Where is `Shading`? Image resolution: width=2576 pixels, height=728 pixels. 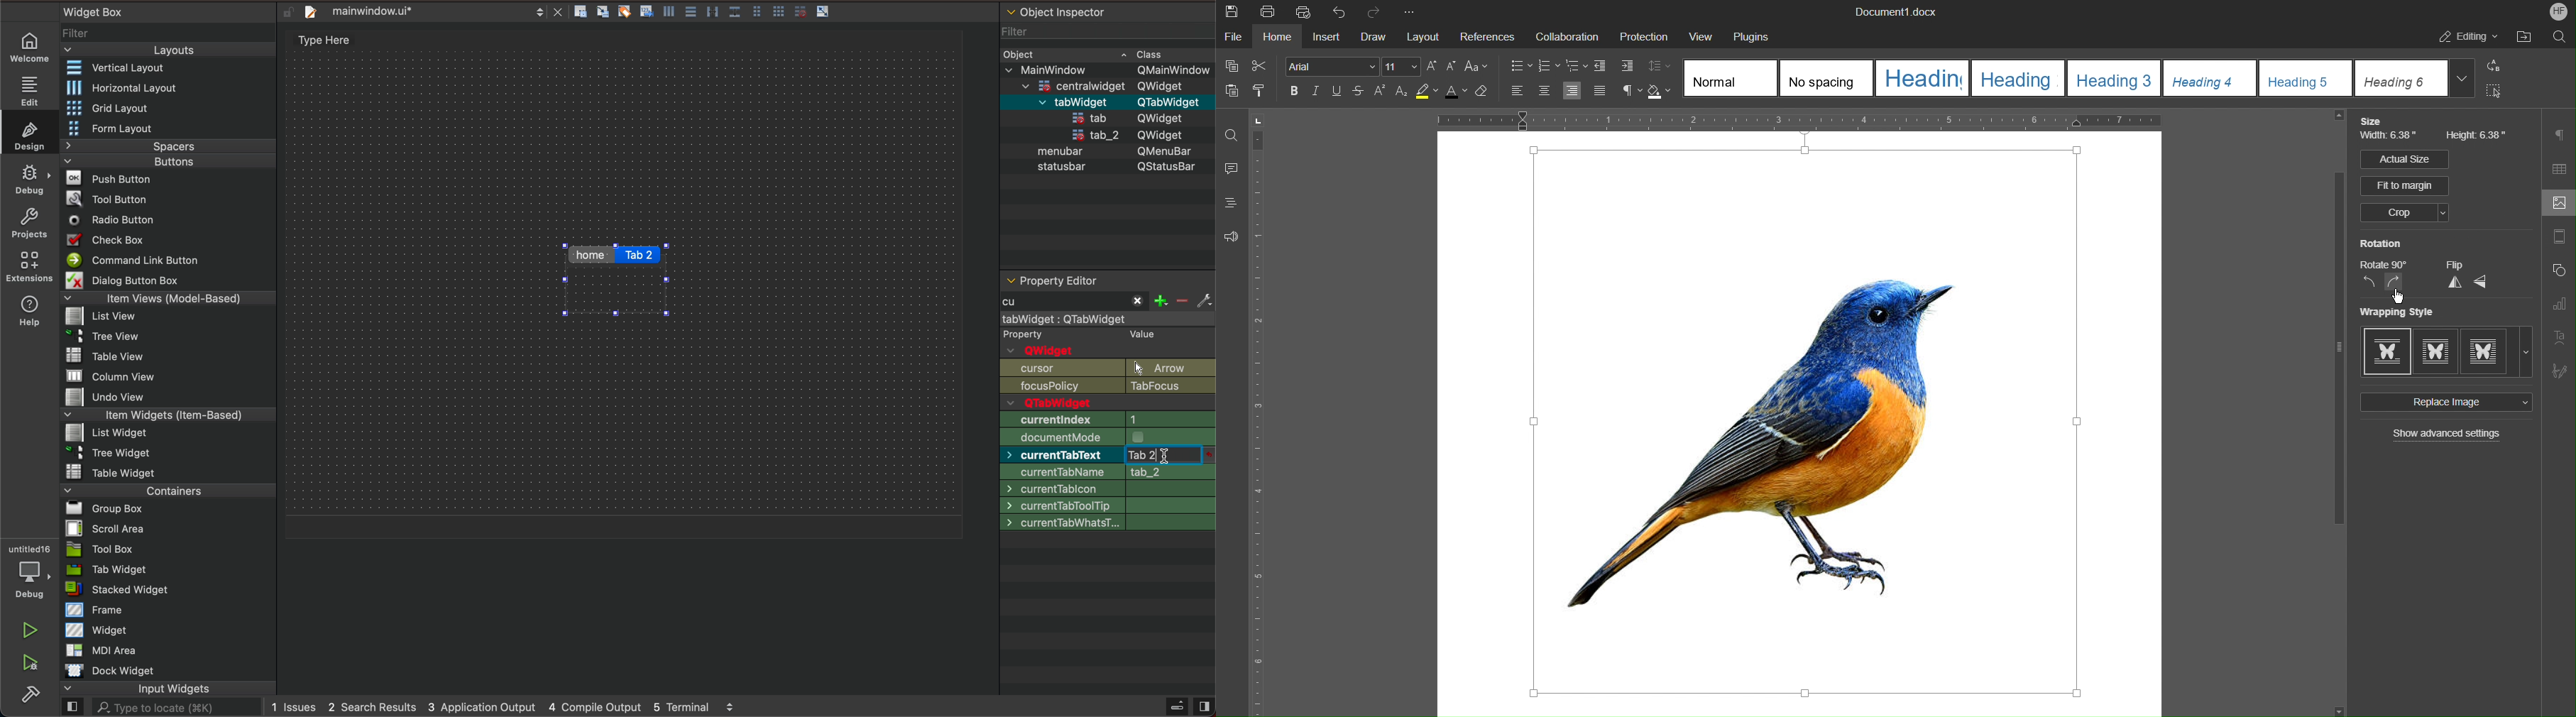
Shading is located at coordinates (1660, 92).